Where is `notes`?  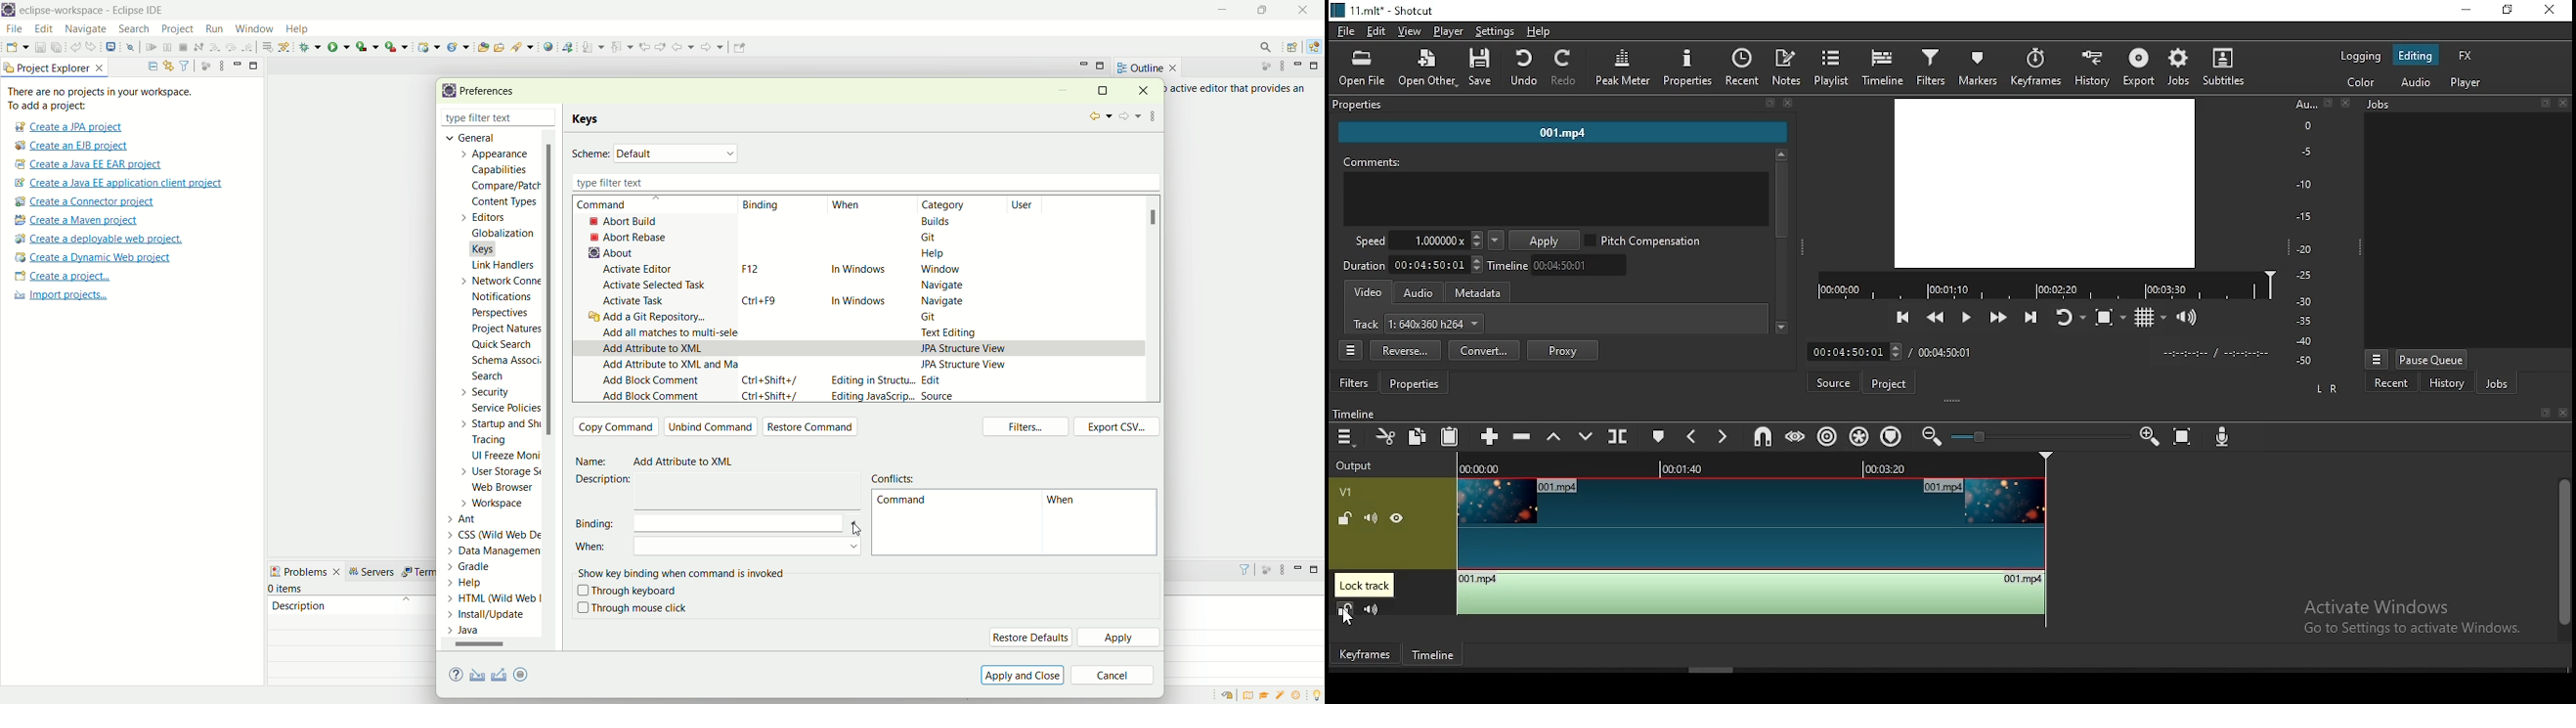 notes is located at coordinates (1788, 68).